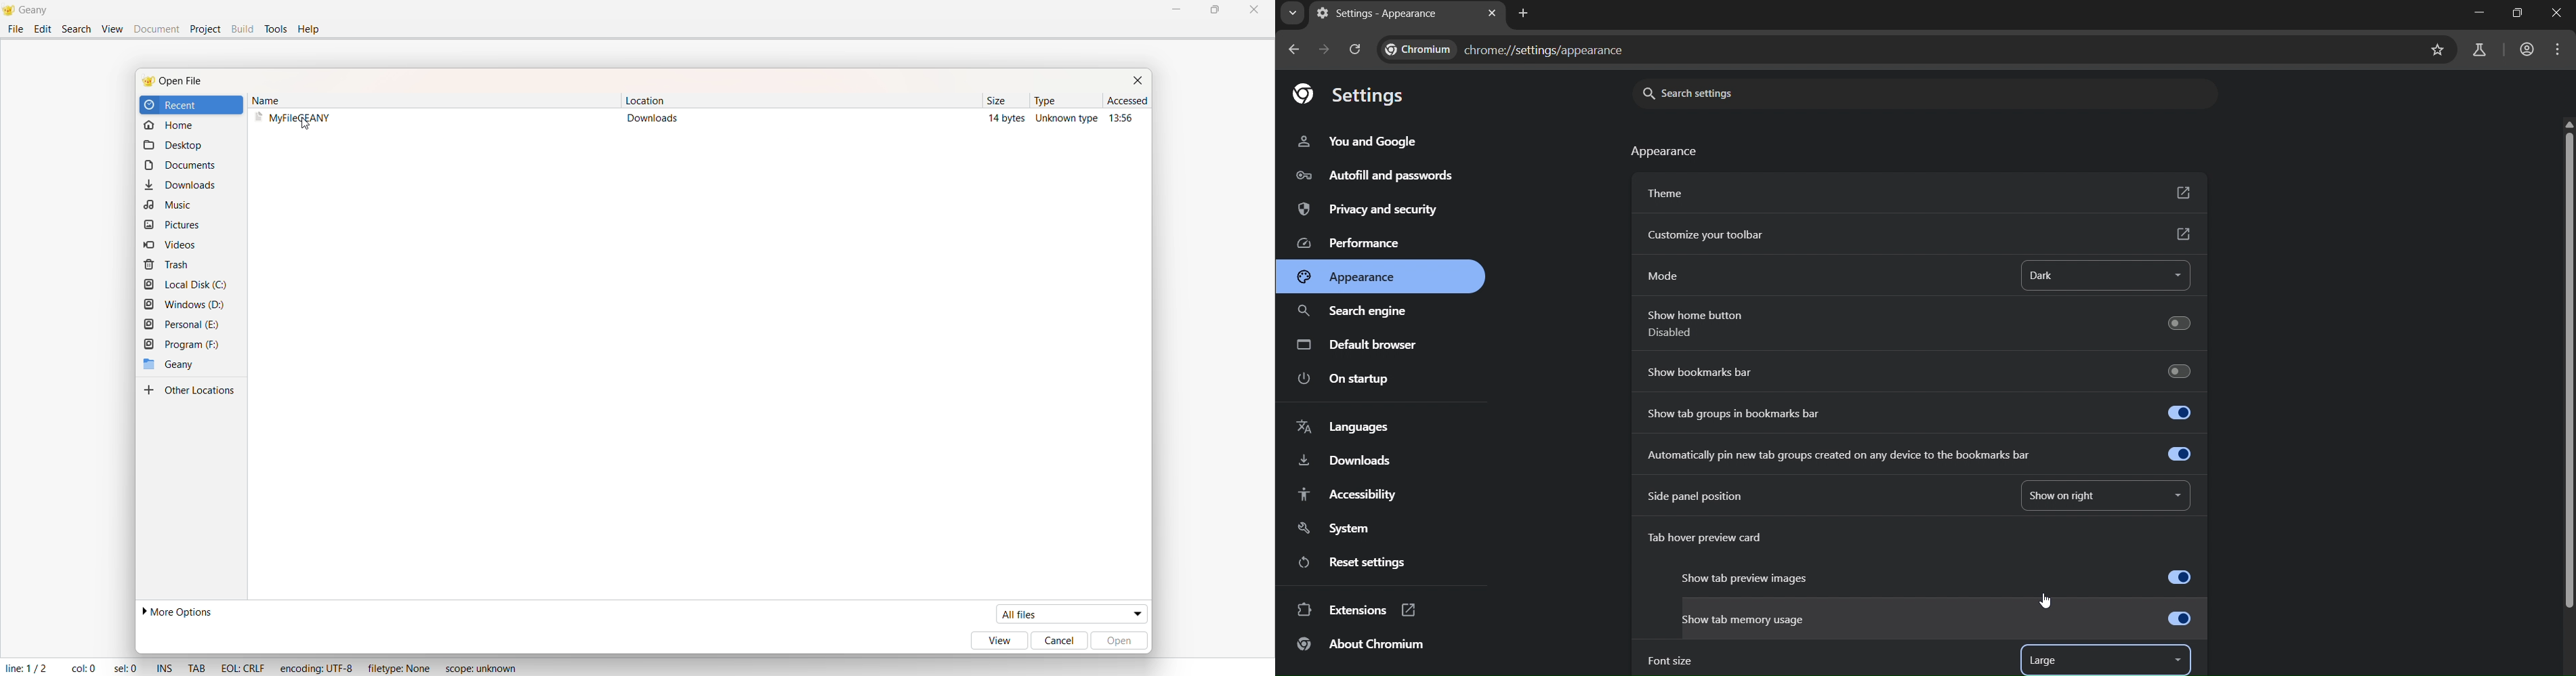  What do you see at coordinates (1921, 371) in the screenshot?
I see `show bookmarks bar` at bounding box center [1921, 371].